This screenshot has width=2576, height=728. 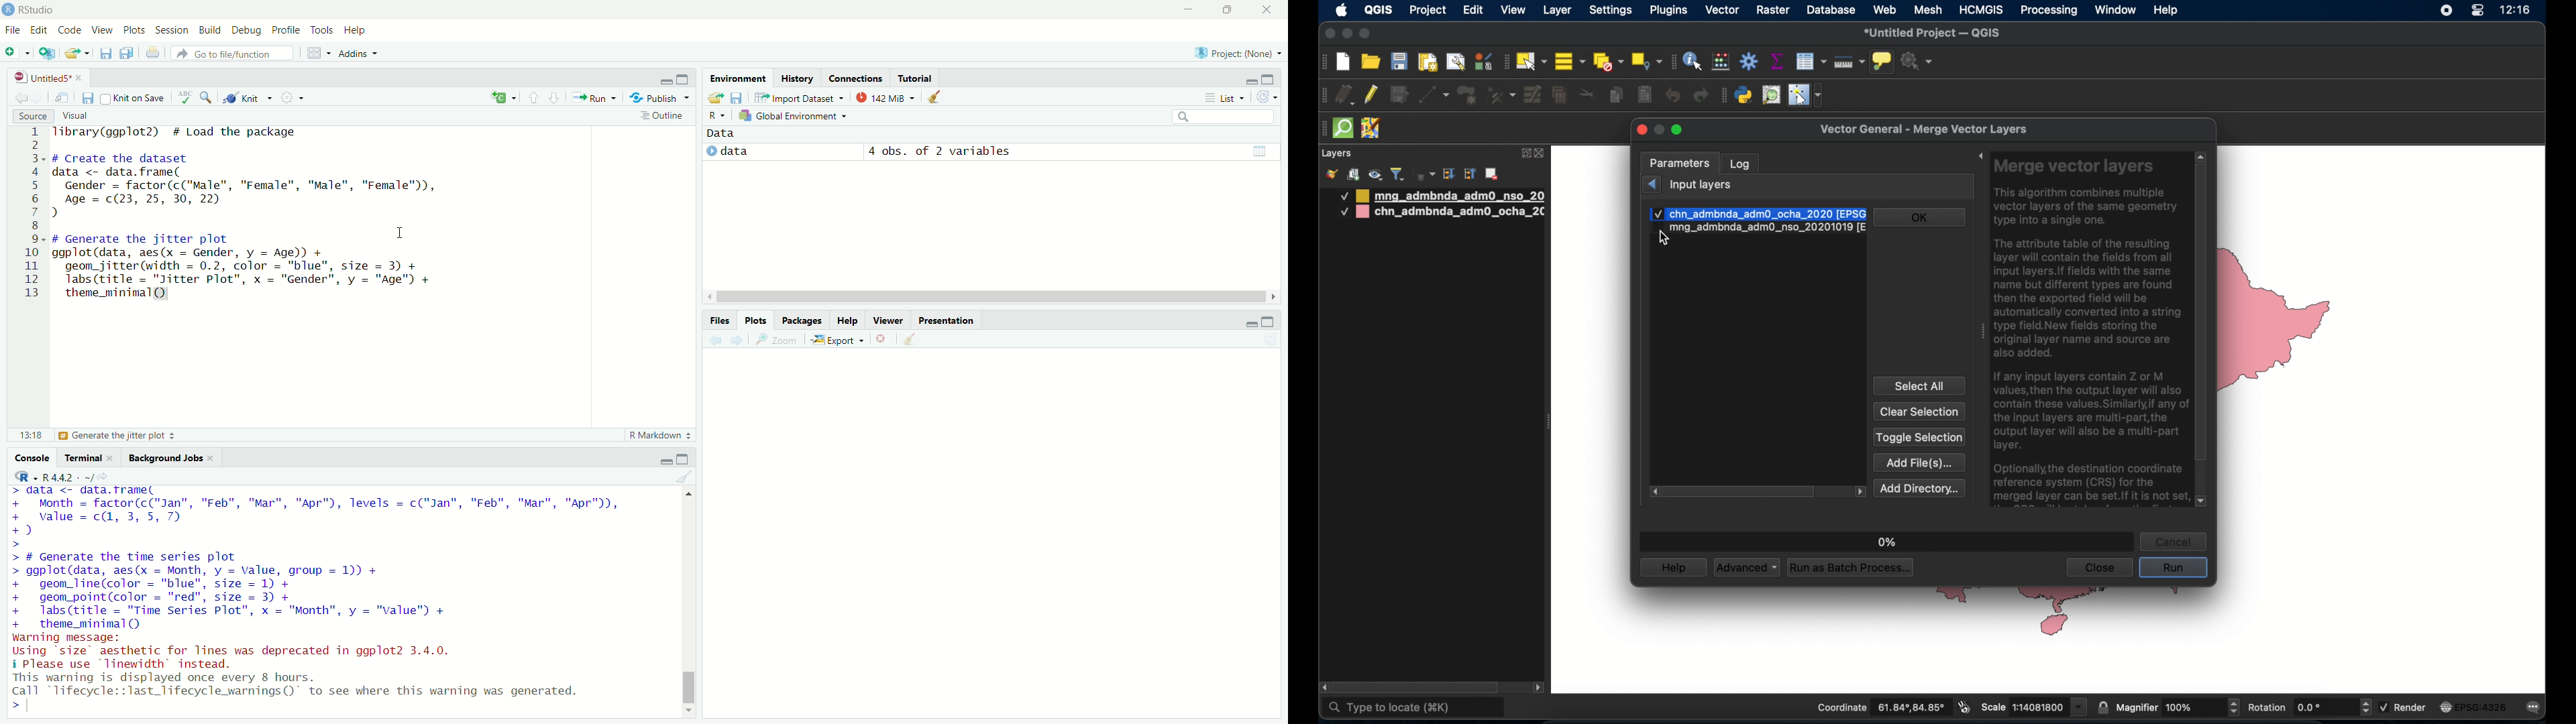 I want to click on RStudio, so click(x=42, y=9).